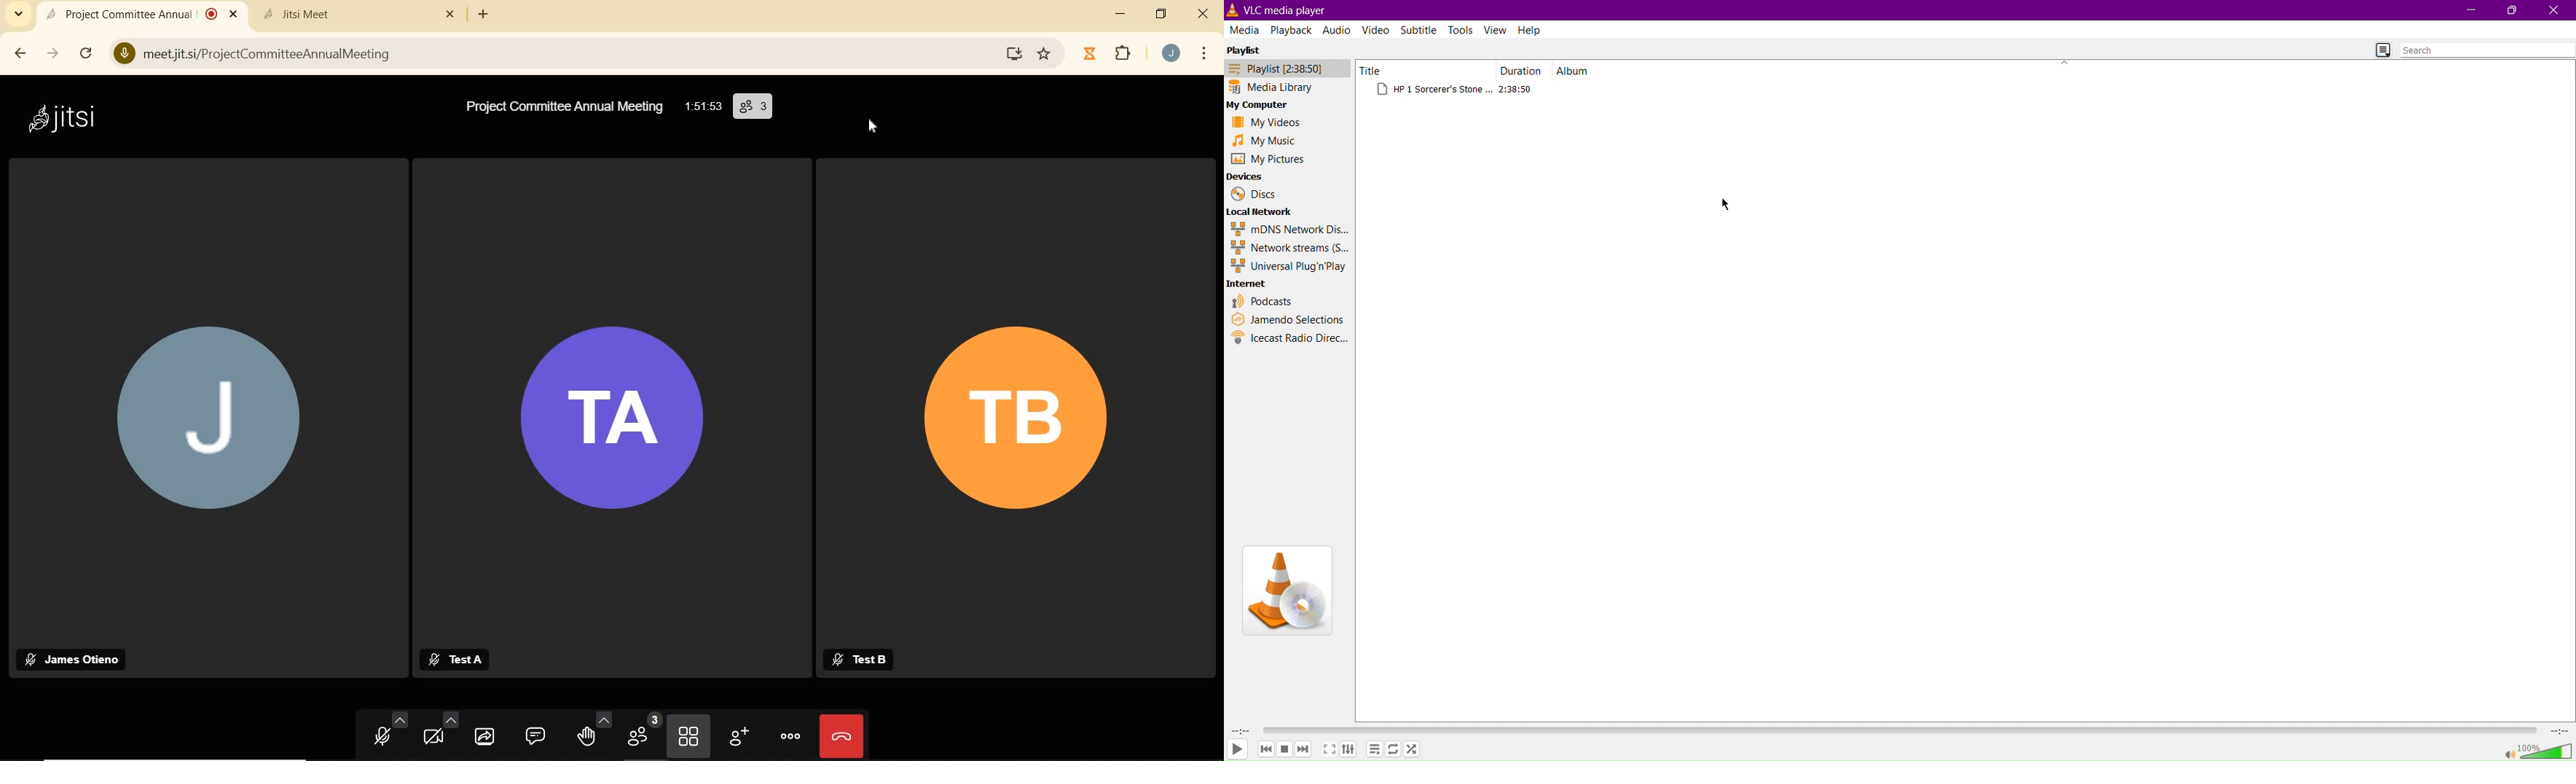 The image size is (2576, 784). What do you see at coordinates (346, 16) in the screenshot?
I see `tab` at bounding box center [346, 16].